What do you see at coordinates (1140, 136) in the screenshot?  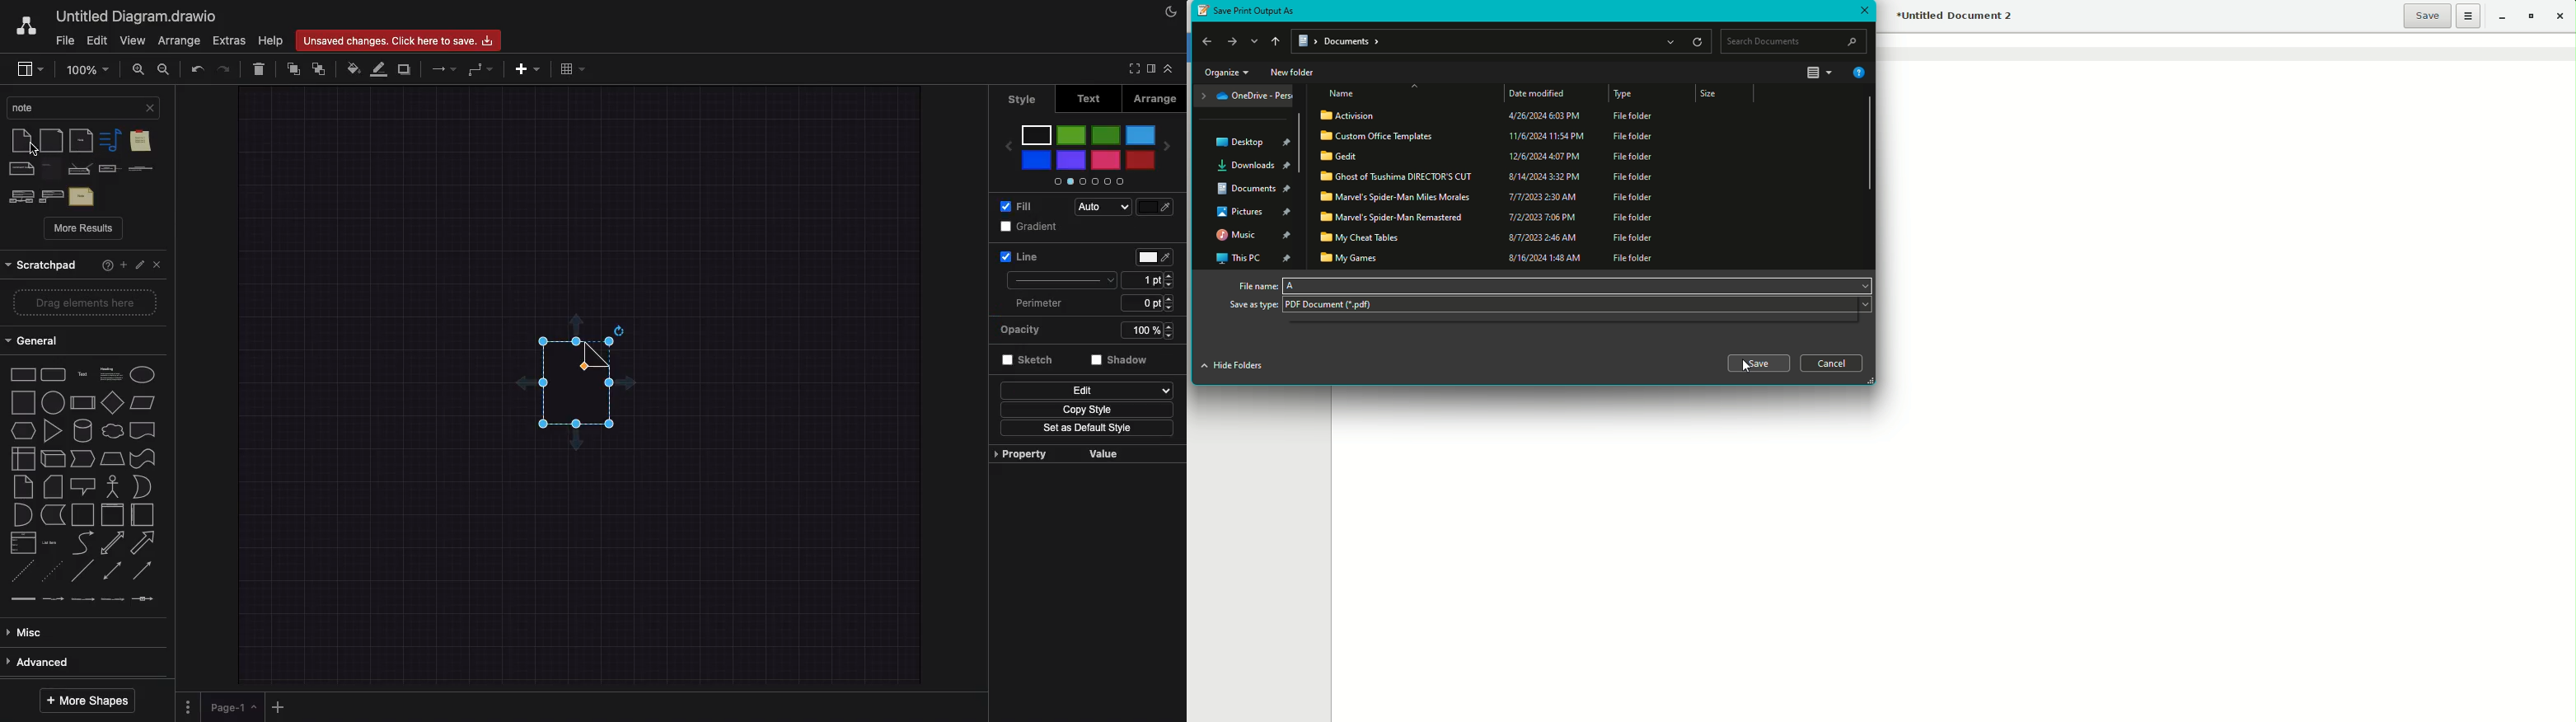 I see `sky blue` at bounding box center [1140, 136].